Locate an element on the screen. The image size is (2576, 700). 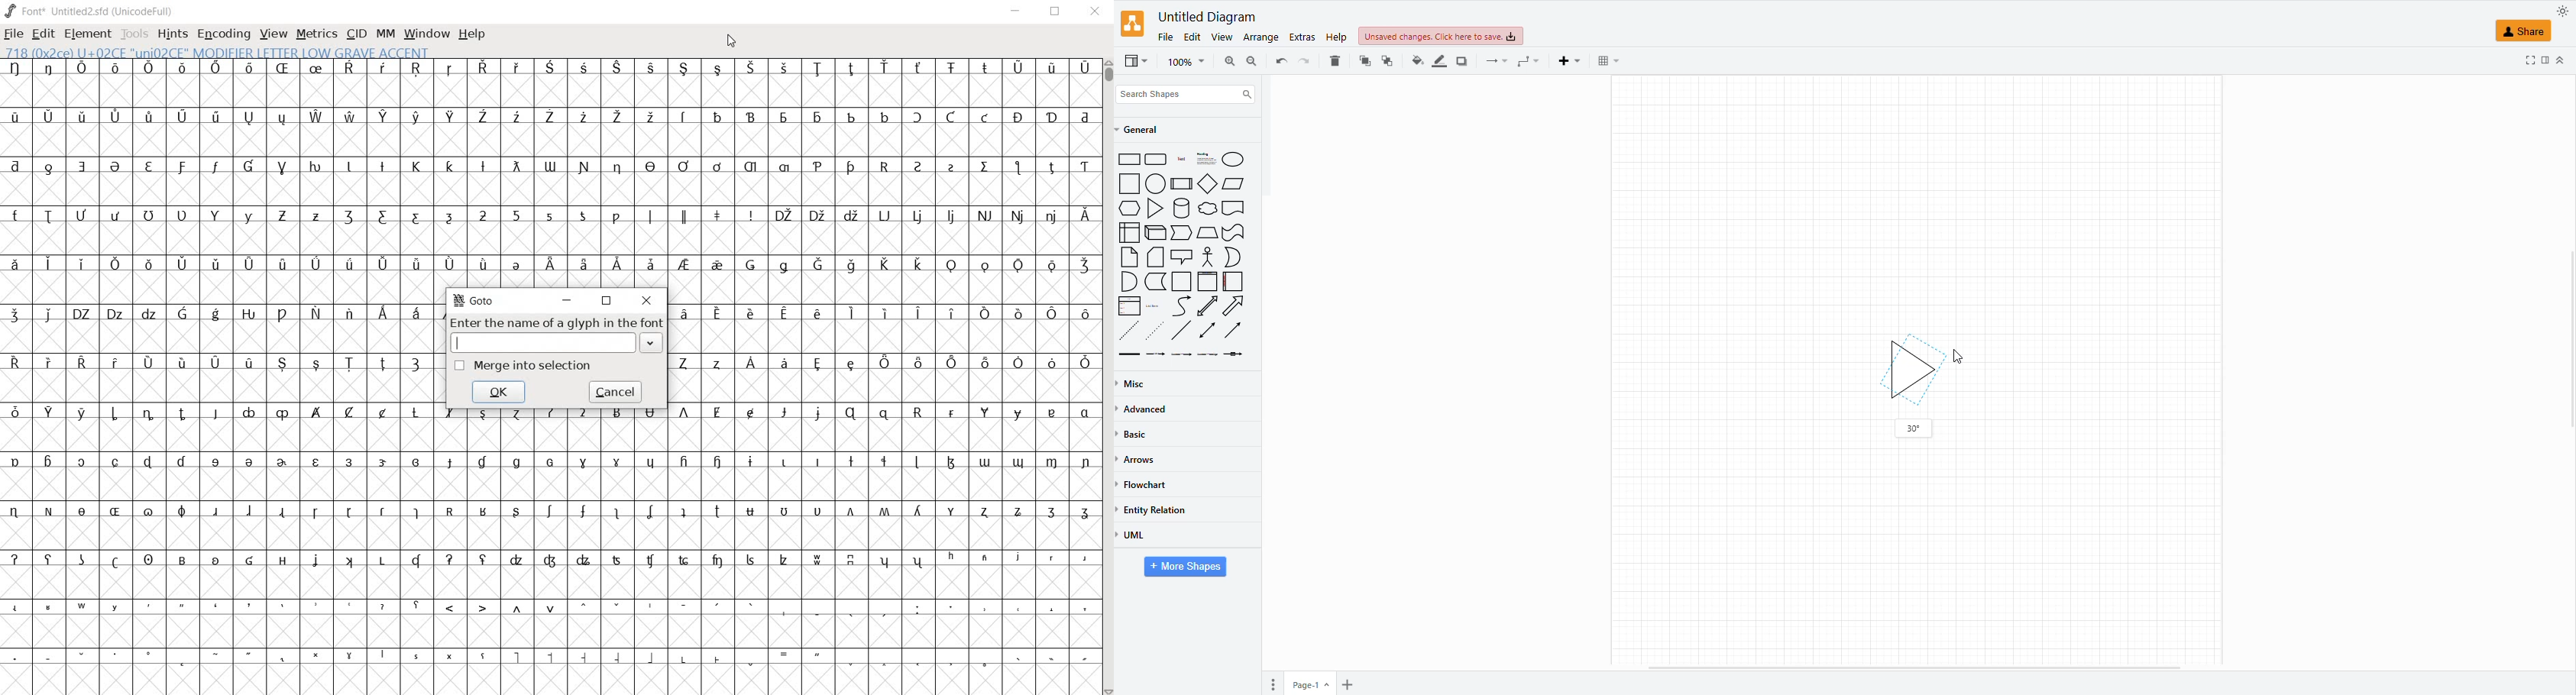
cursor is located at coordinates (1956, 357).